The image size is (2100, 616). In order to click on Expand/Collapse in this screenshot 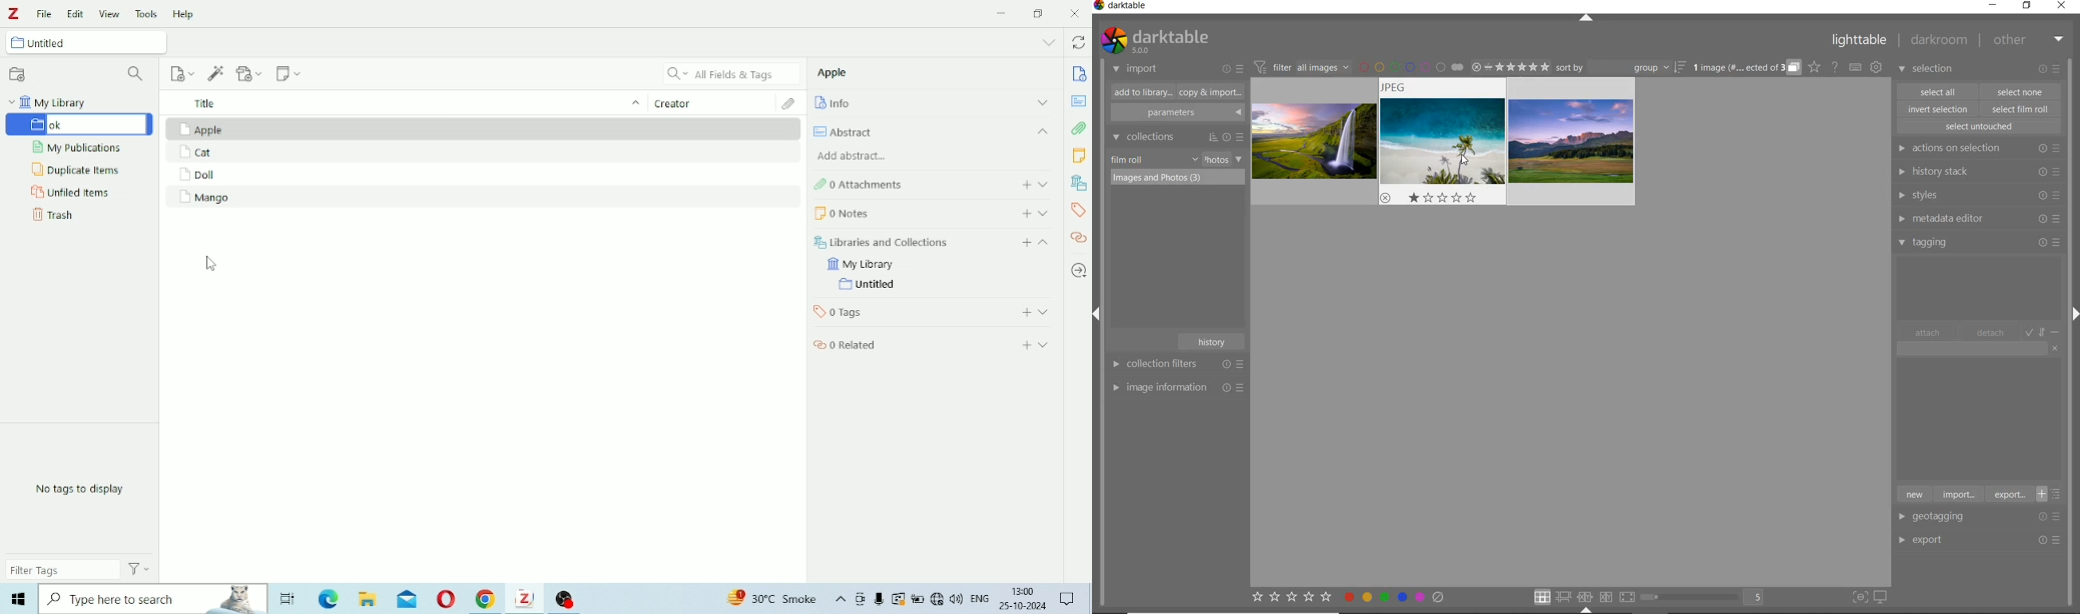, I will do `click(1585, 610)`.